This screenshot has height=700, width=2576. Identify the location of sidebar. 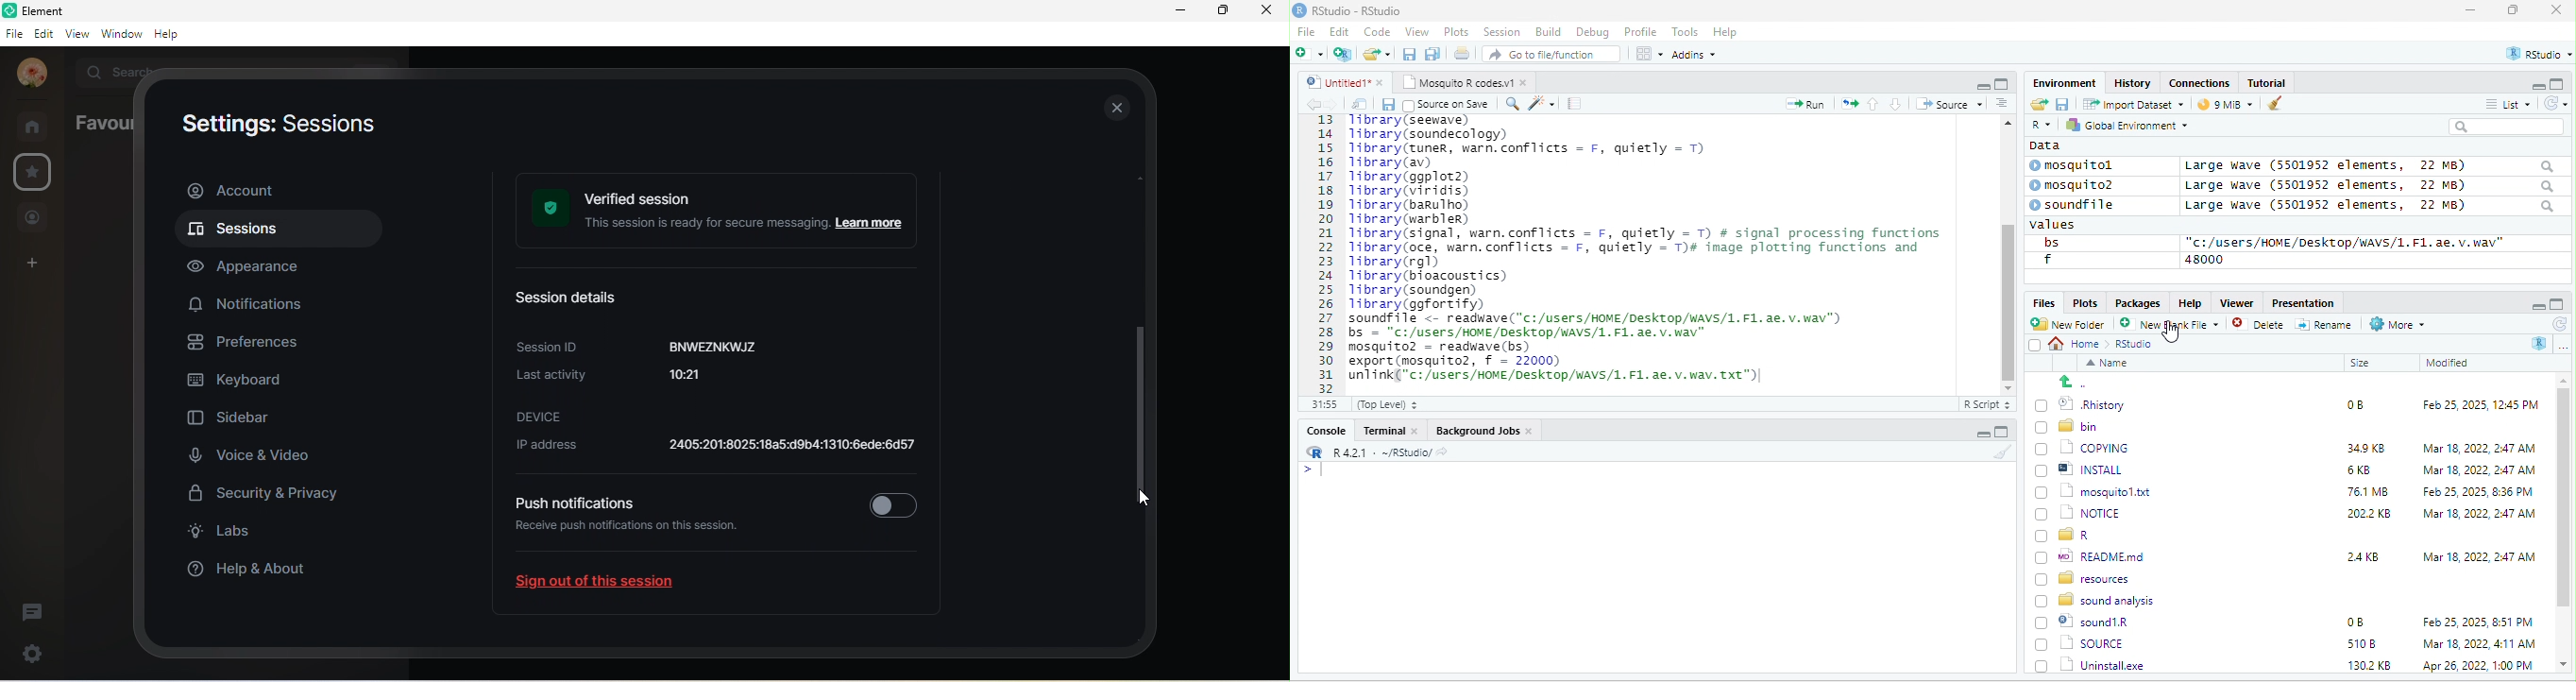
(234, 420).